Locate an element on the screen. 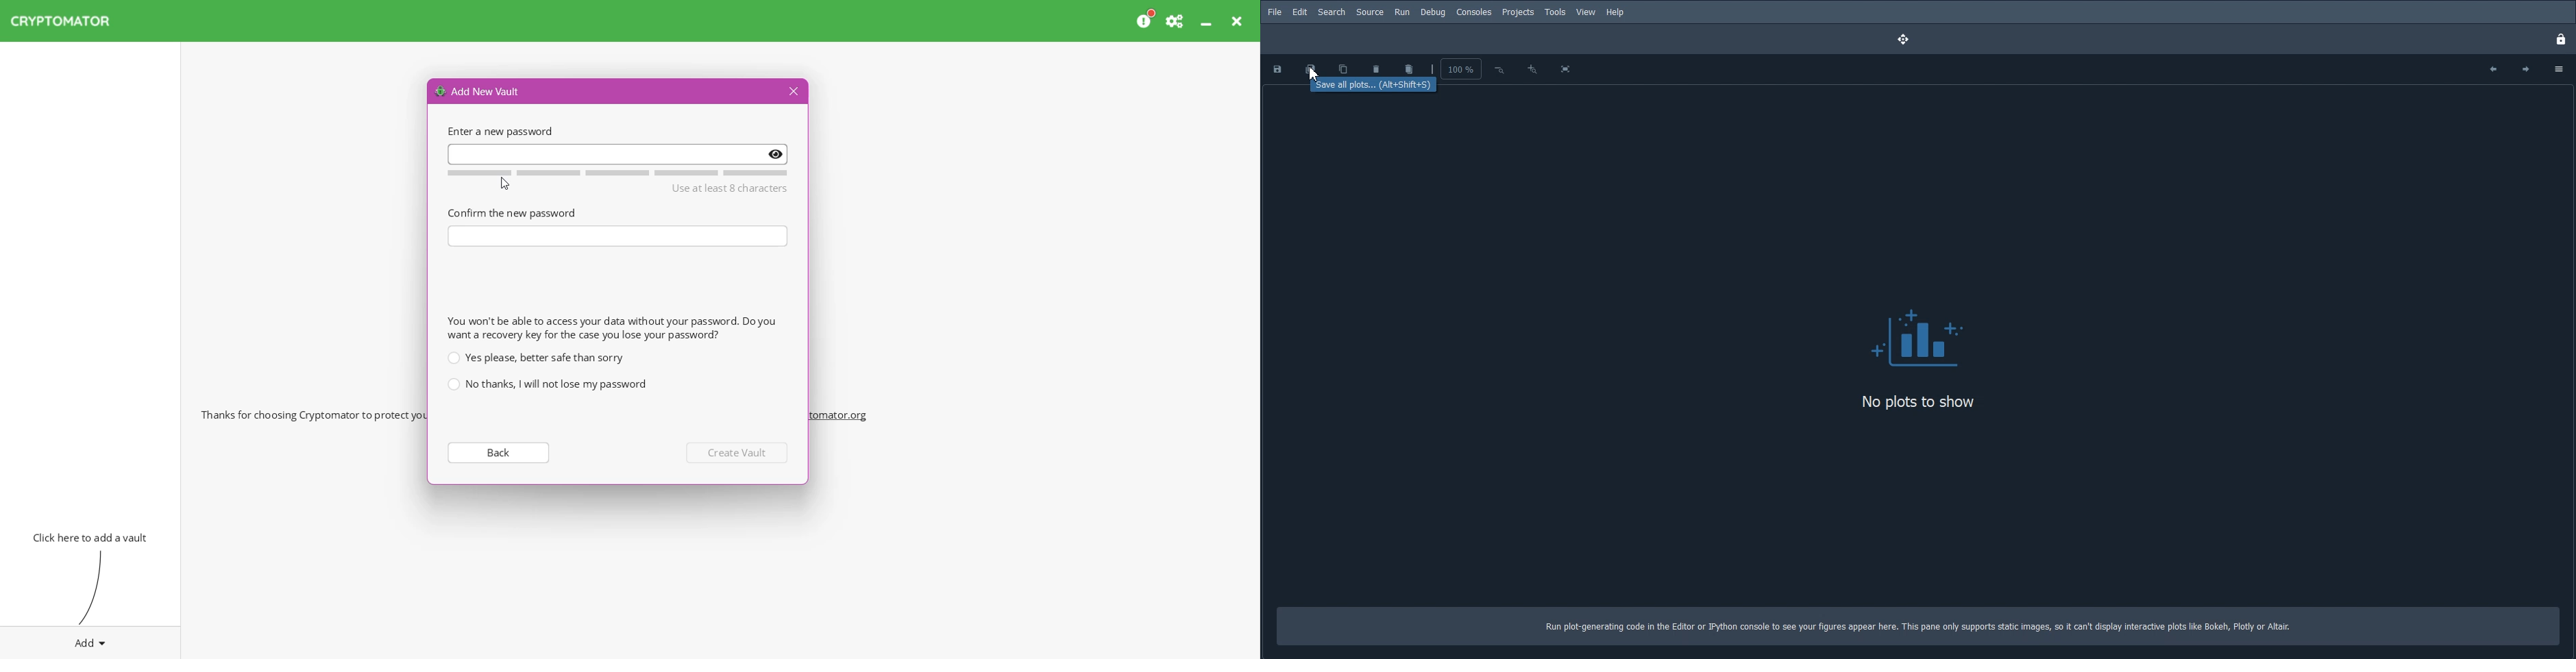 This screenshot has height=672, width=2576. Copy plot is located at coordinates (1345, 67).